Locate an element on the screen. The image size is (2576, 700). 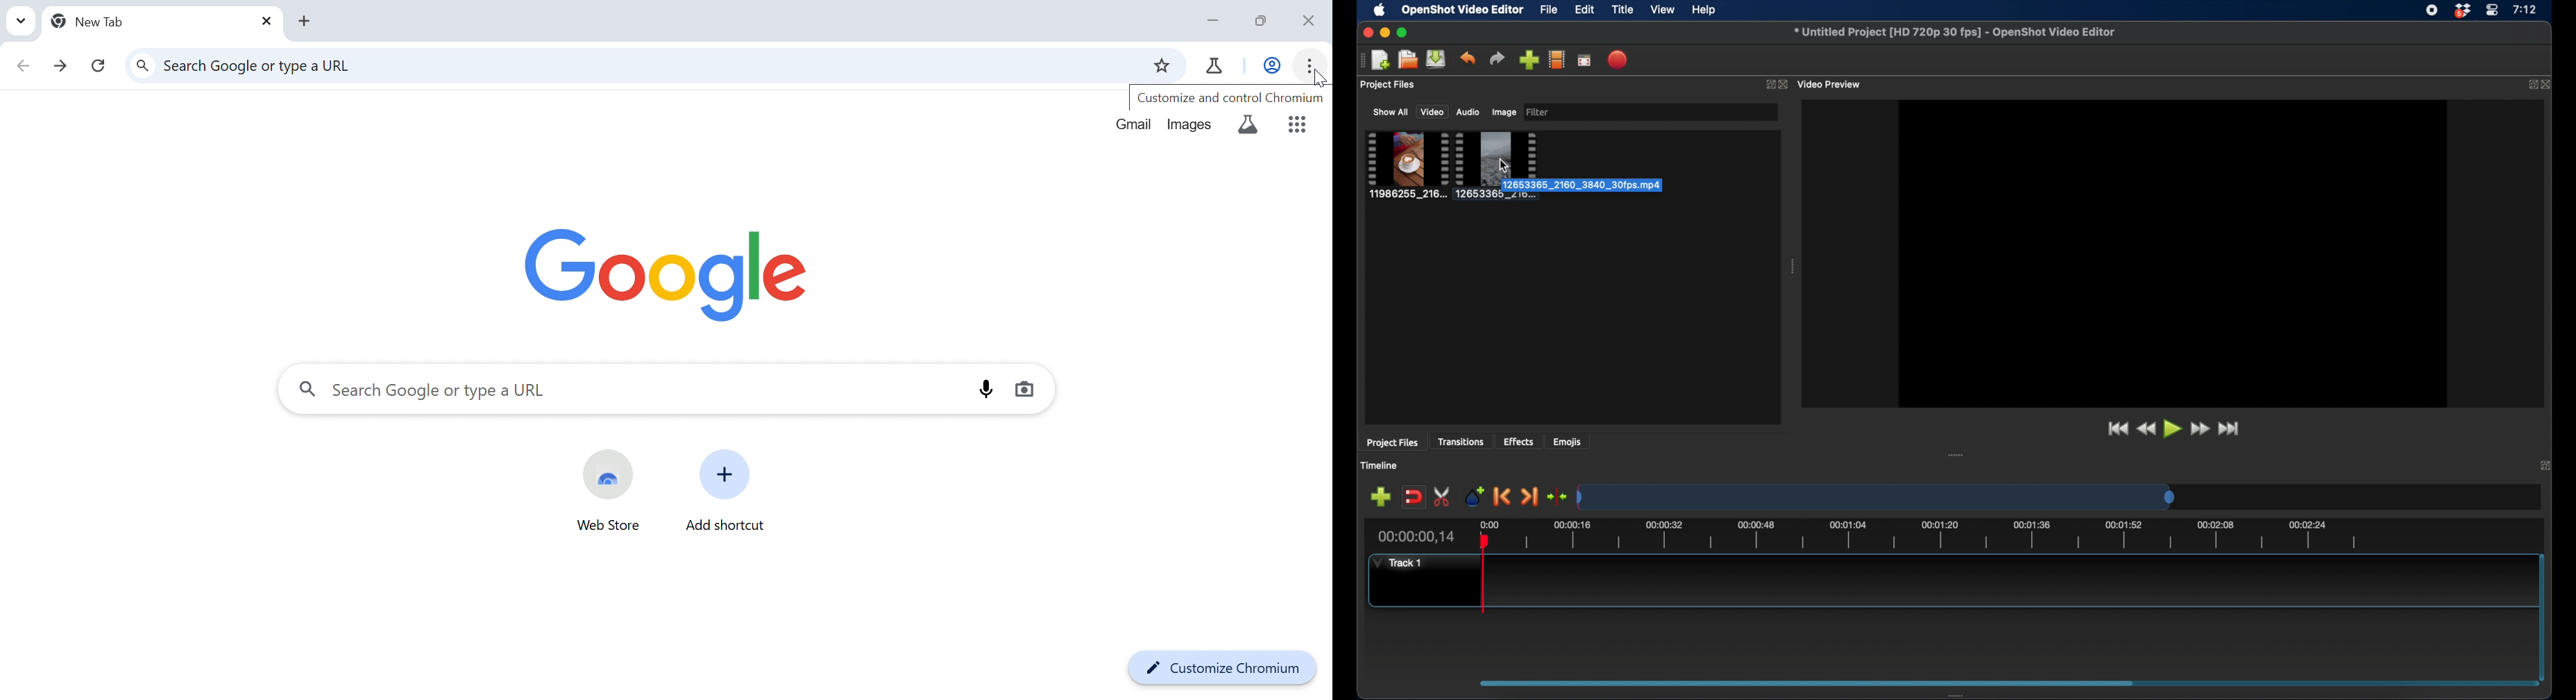
Search icon is located at coordinates (144, 67).